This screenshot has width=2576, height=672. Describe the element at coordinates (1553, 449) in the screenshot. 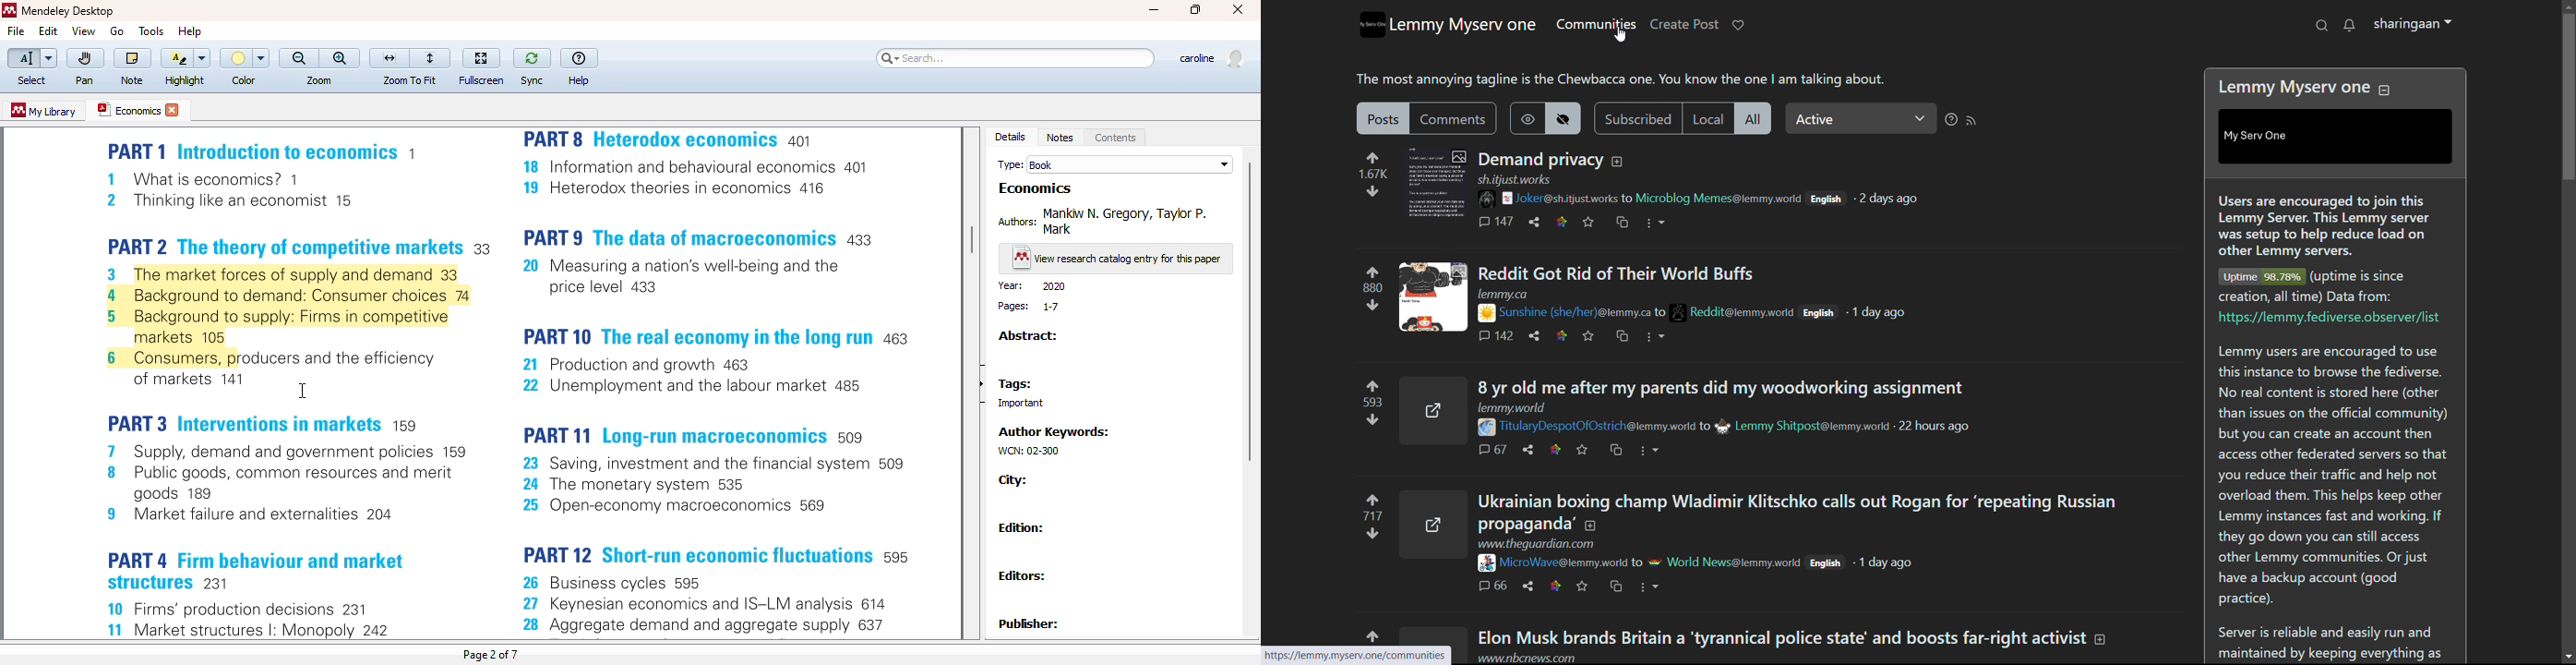

I see `link` at that location.